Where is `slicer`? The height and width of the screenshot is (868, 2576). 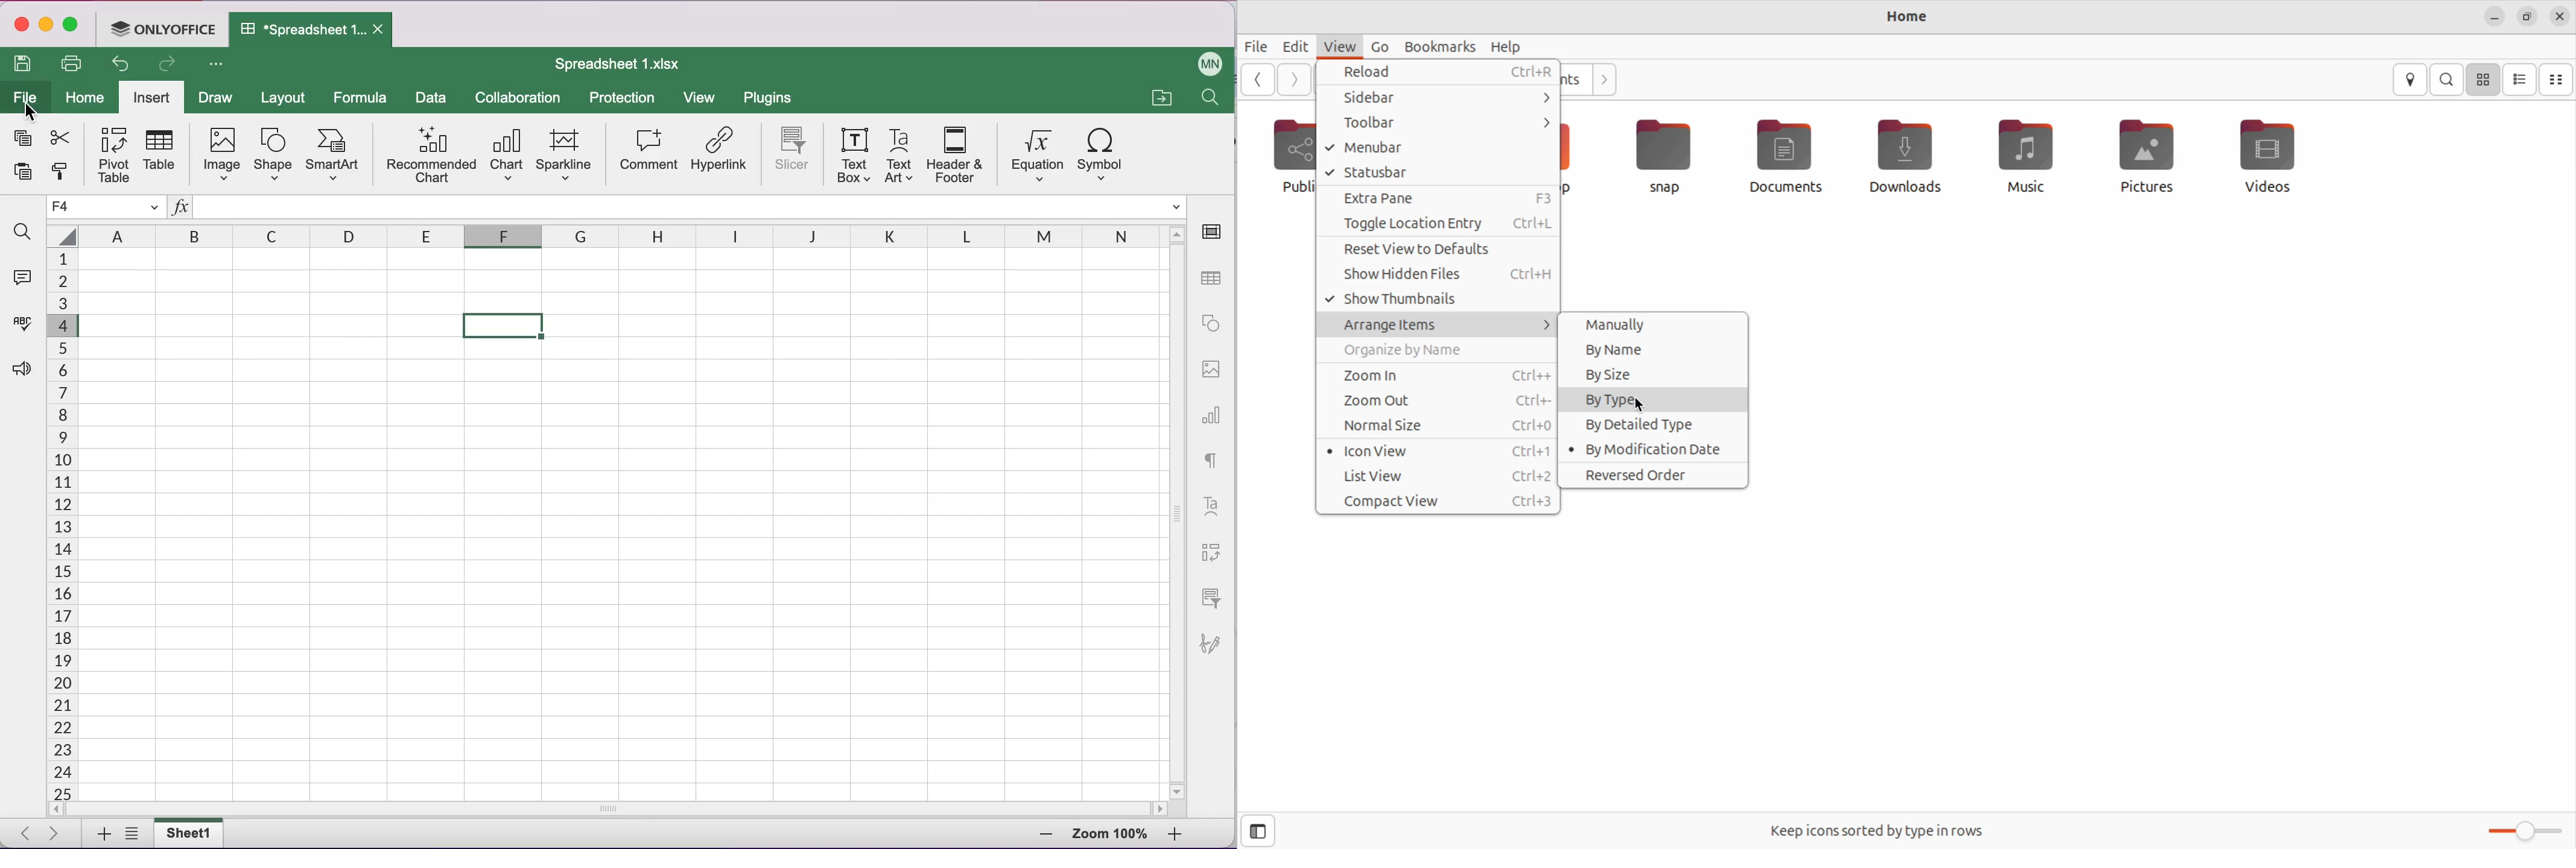 slicer is located at coordinates (793, 154).